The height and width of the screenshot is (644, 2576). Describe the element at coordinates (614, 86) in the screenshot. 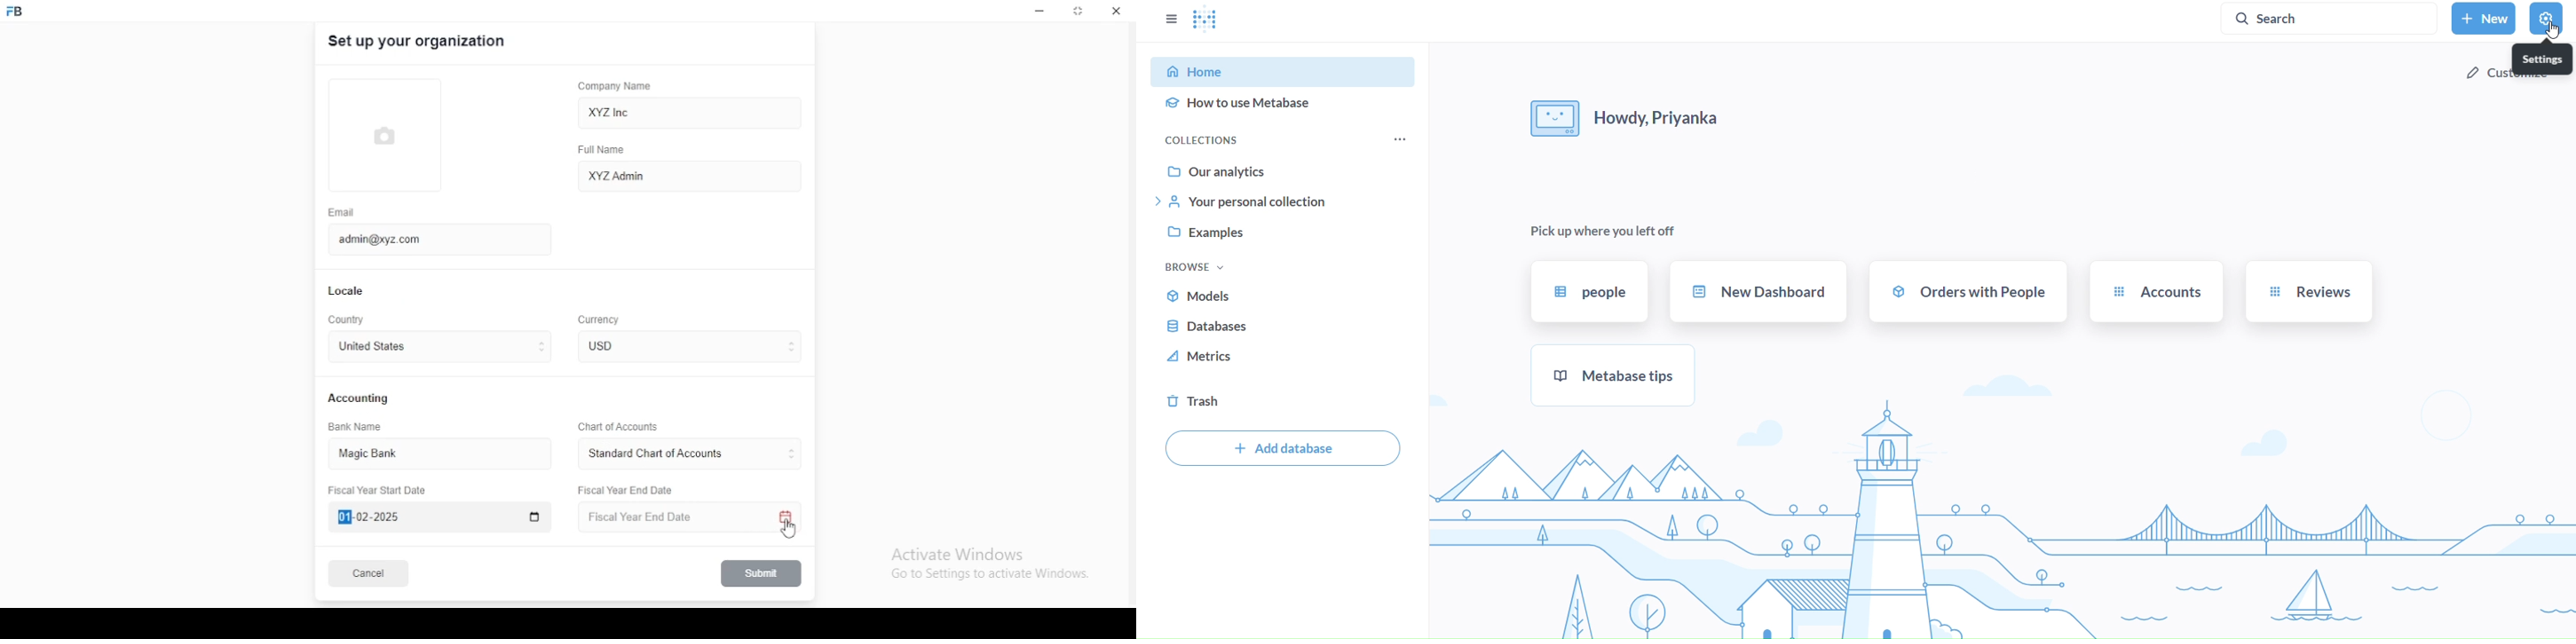

I see `company name` at that location.